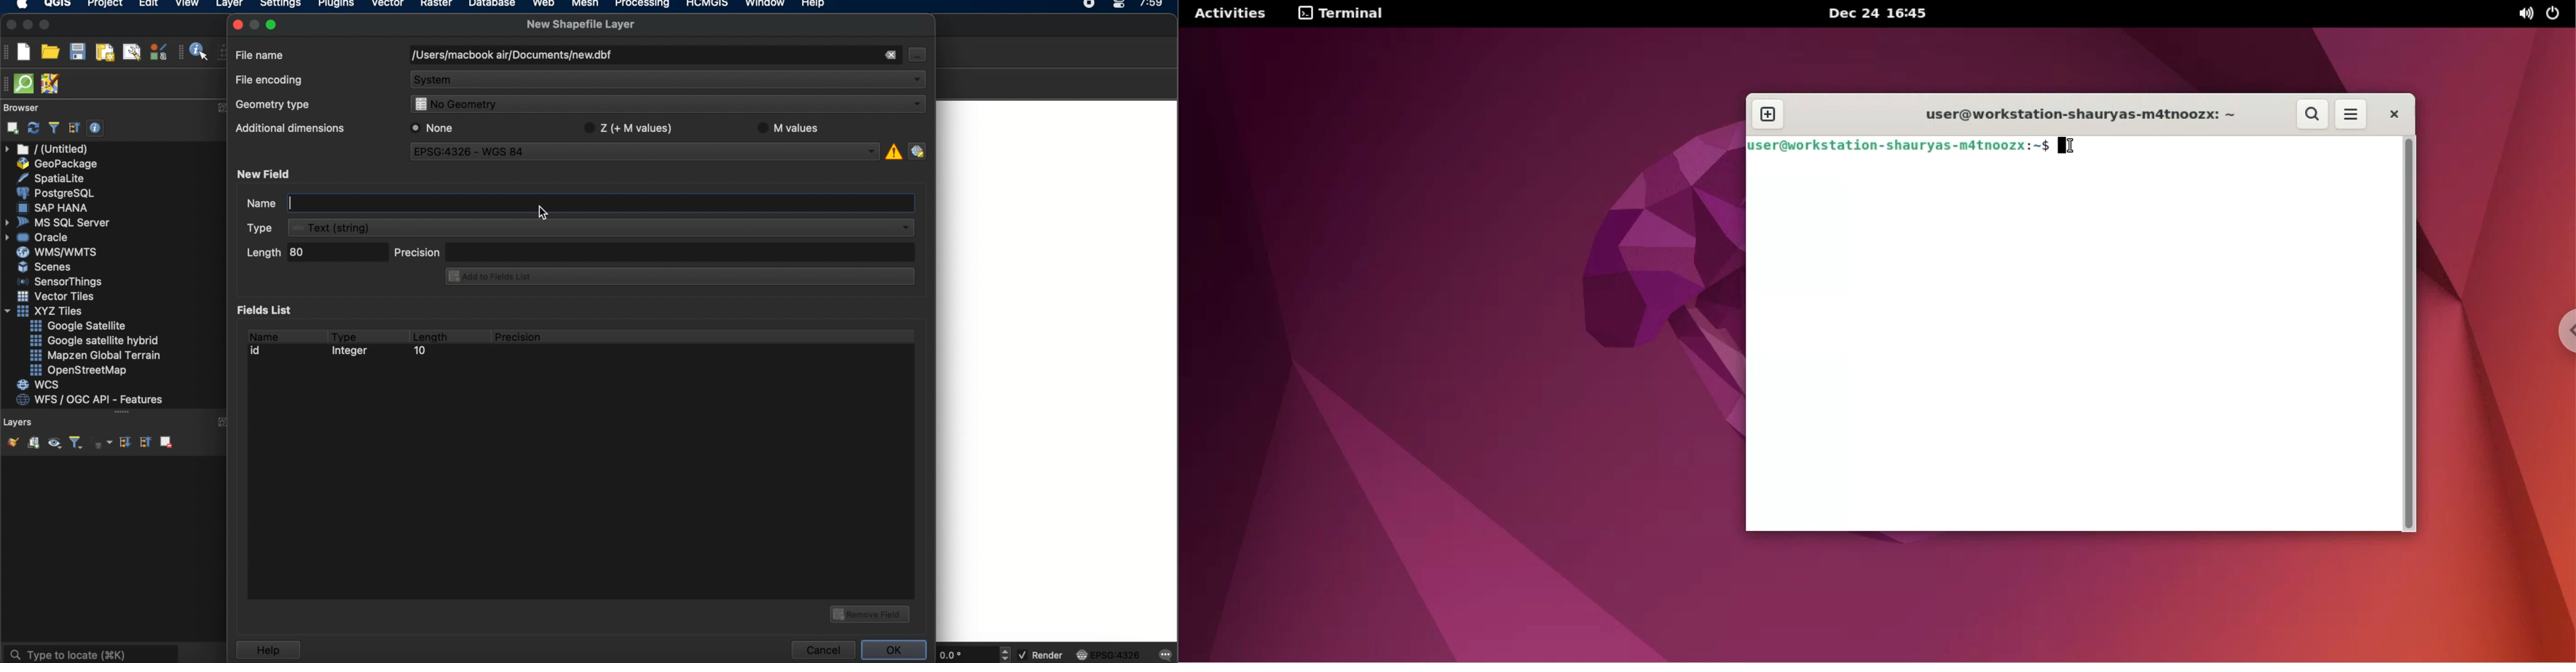 The image size is (2576, 672). I want to click on minimize, so click(28, 25).